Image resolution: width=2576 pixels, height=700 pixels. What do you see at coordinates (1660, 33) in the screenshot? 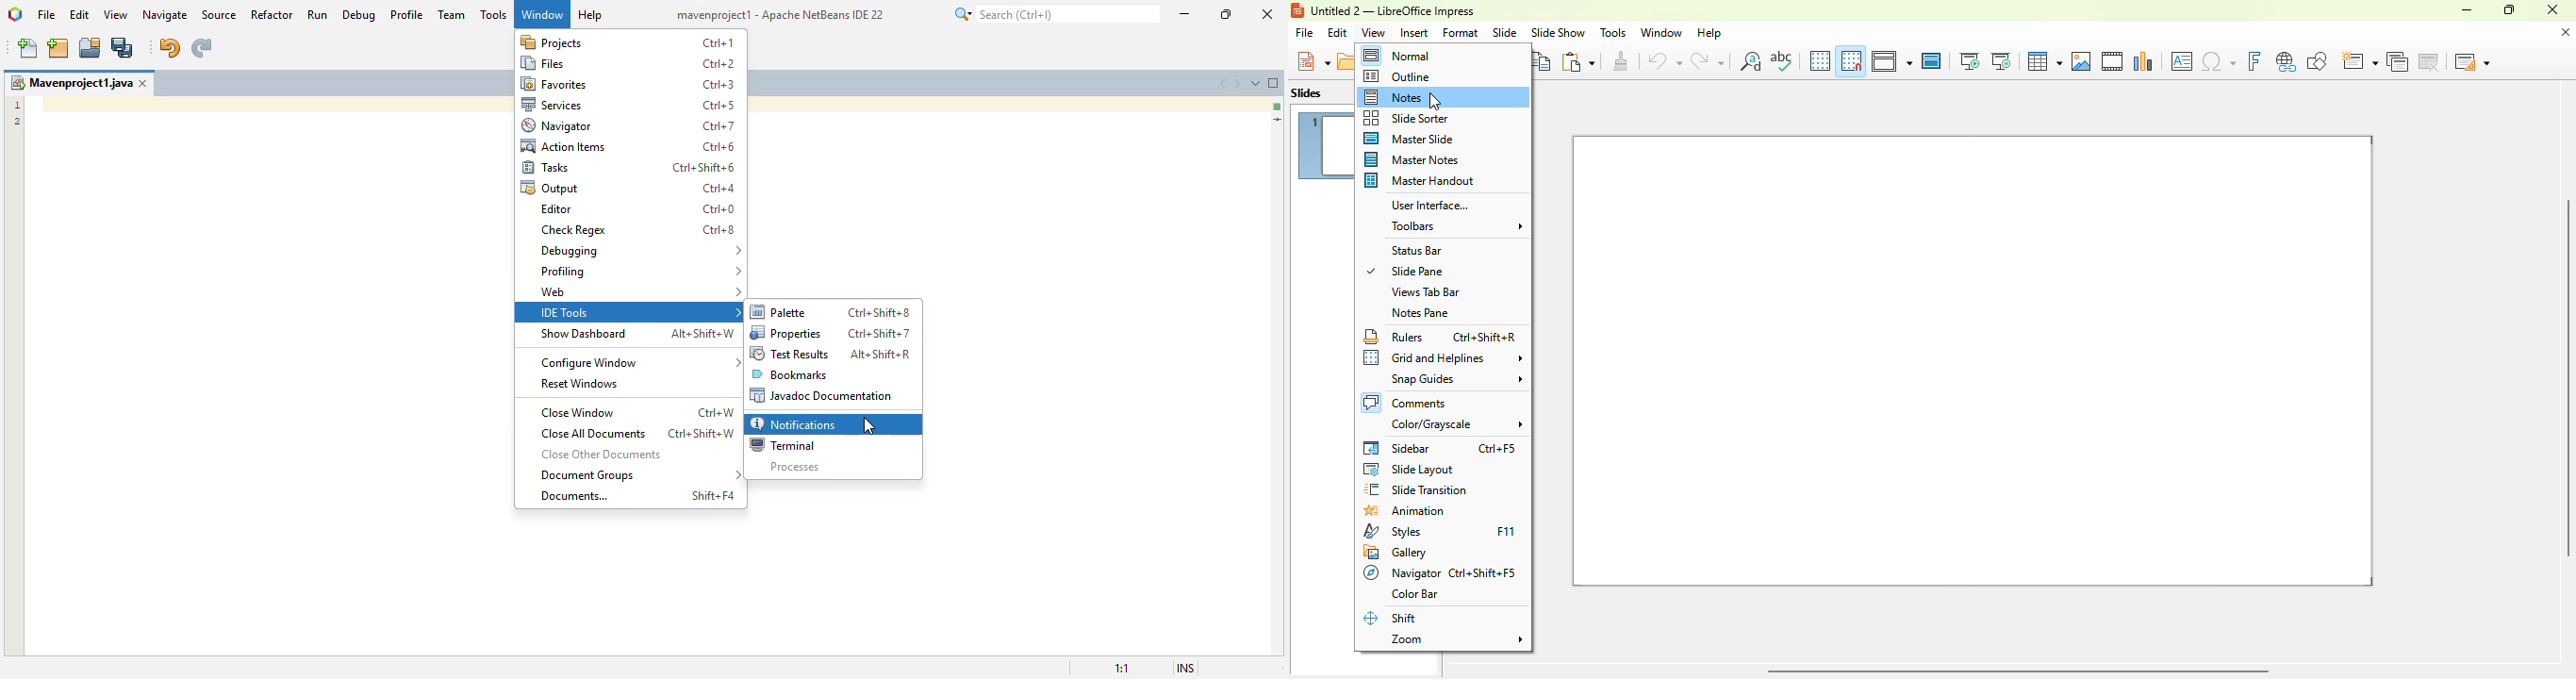
I see `window` at bounding box center [1660, 33].